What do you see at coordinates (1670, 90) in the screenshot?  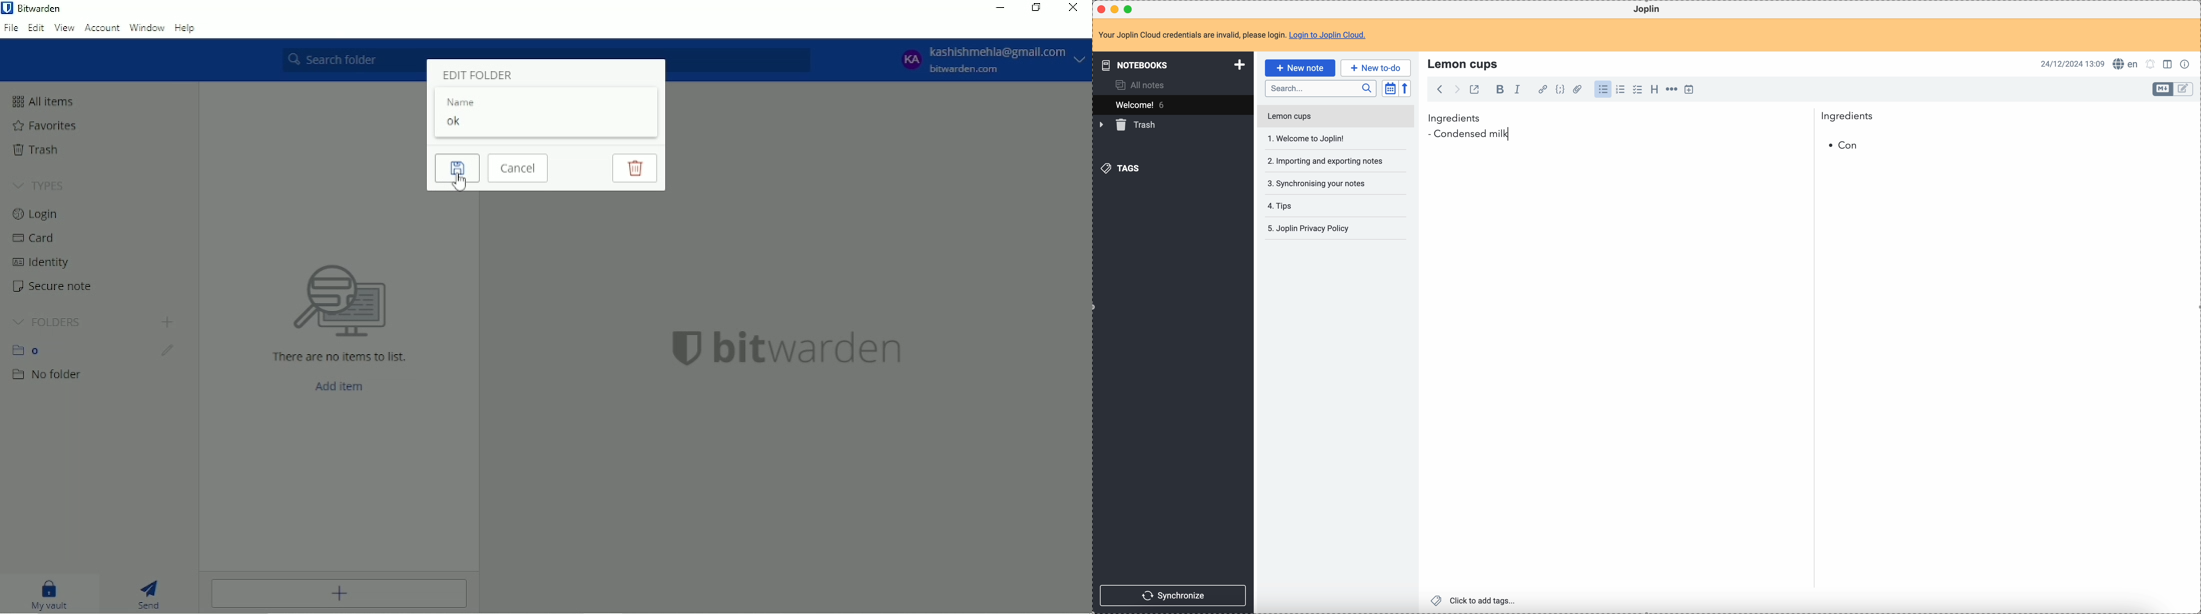 I see `horizontal rule` at bounding box center [1670, 90].